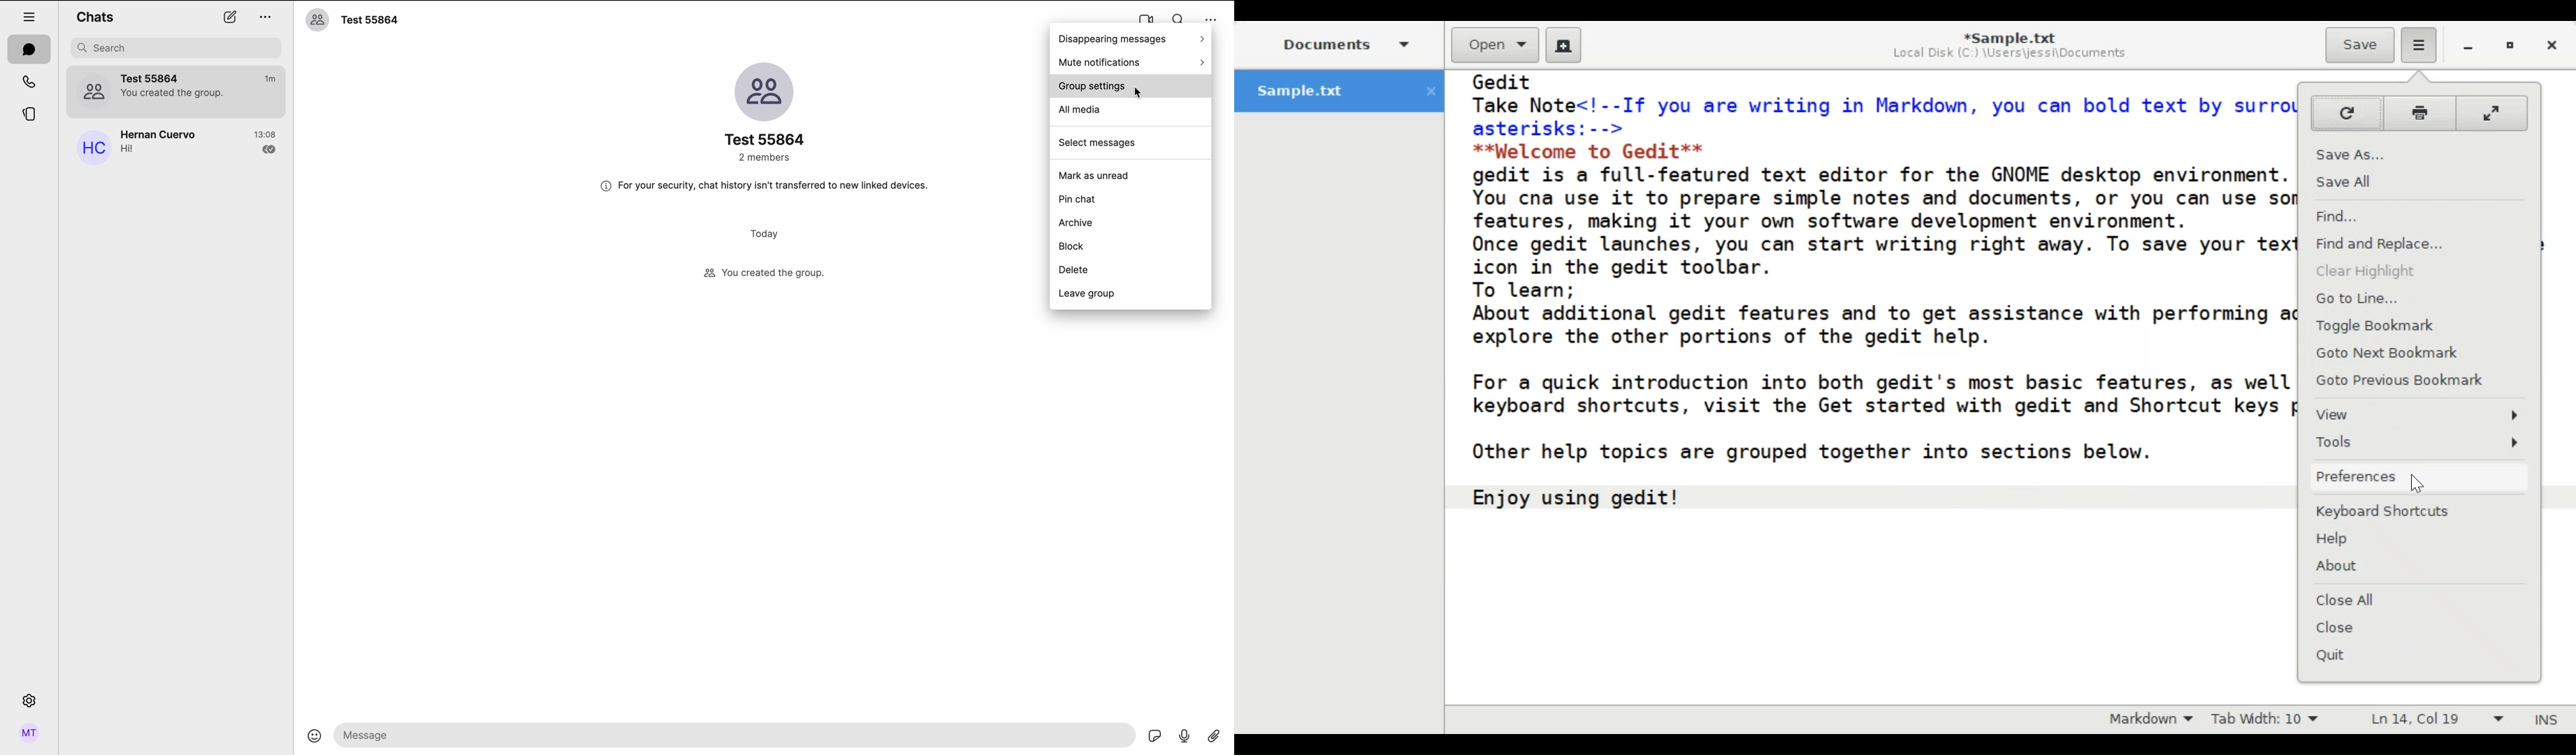 The width and height of the screenshot is (2576, 756). I want to click on delete, so click(1075, 270).